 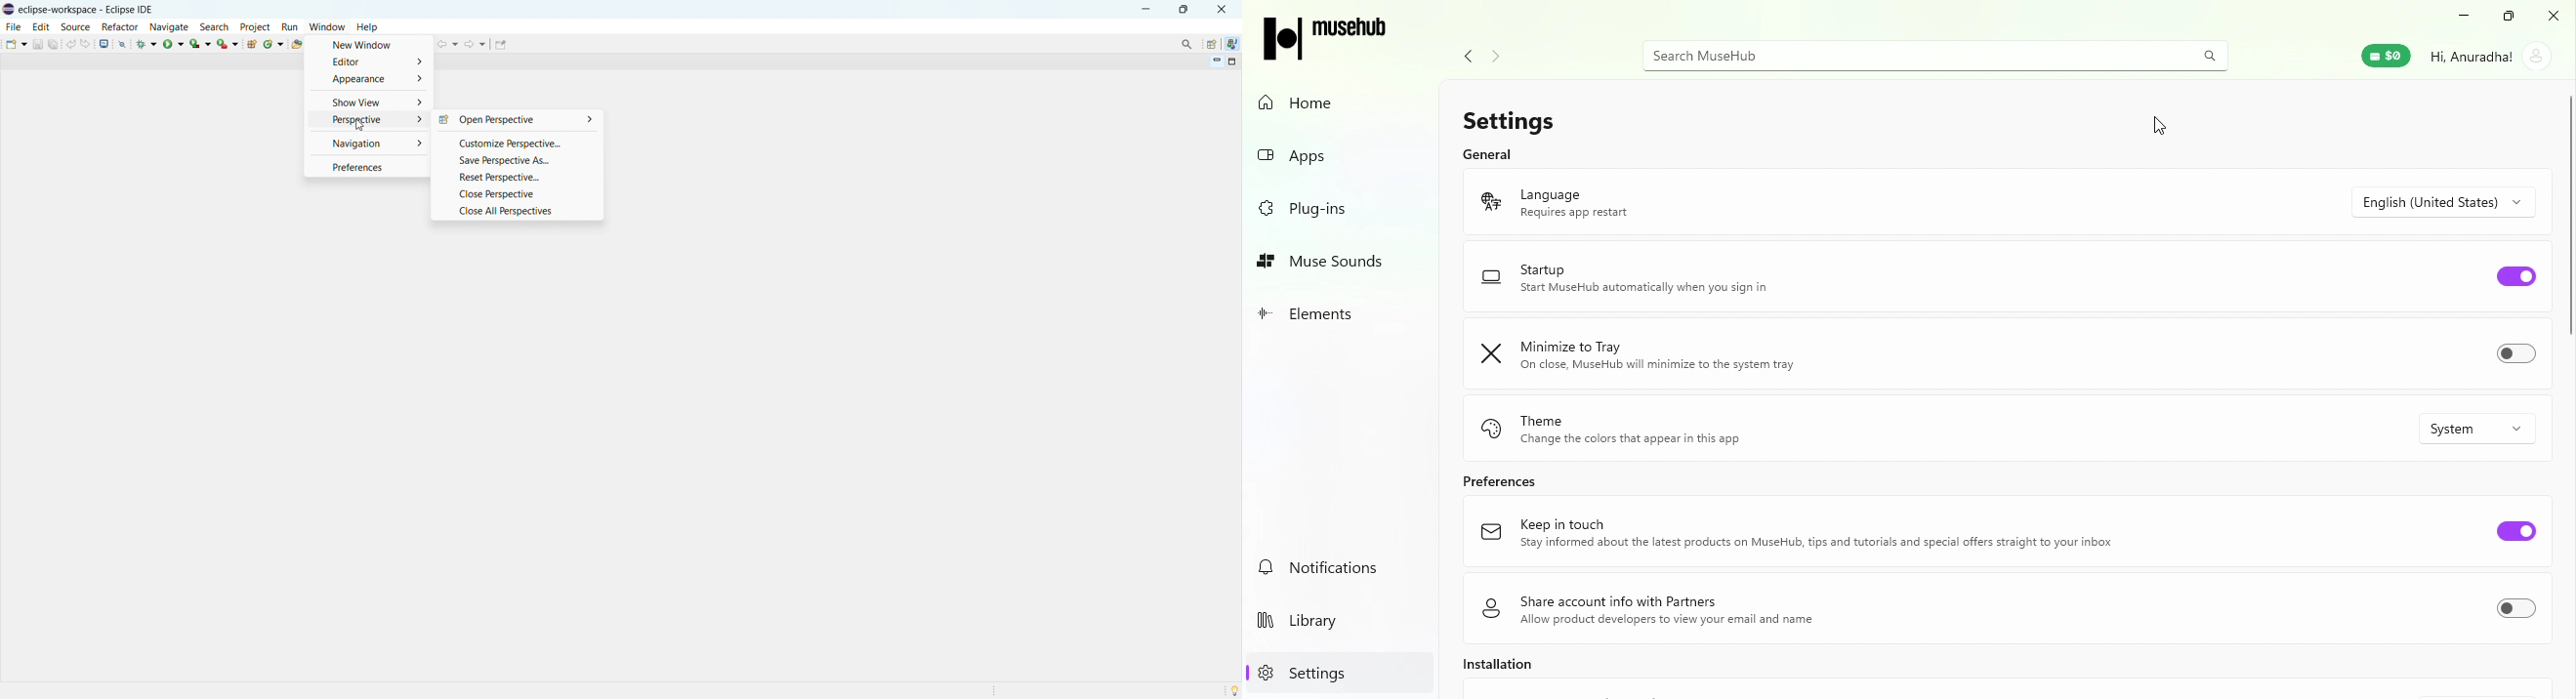 I want to click on Drop down menu, so click(x=2478, y=431).